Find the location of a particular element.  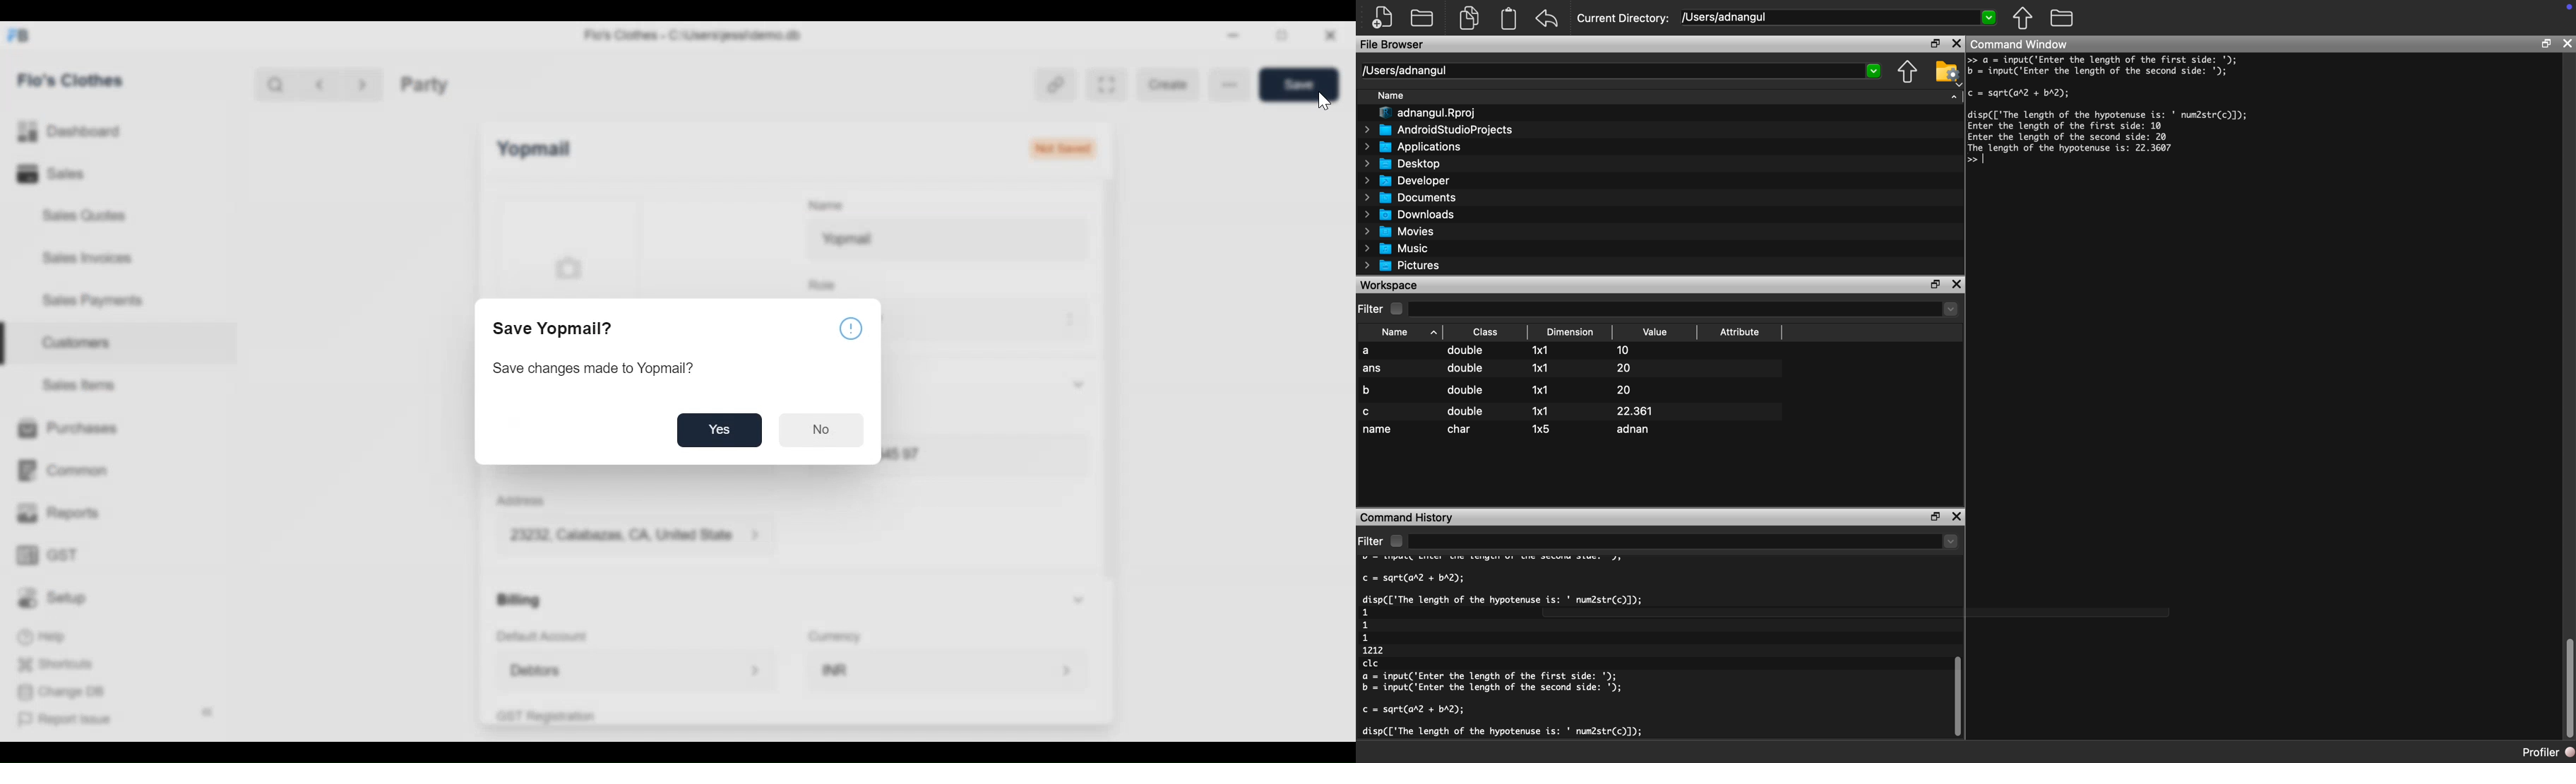

20 is located at coordinates (1621, 390).